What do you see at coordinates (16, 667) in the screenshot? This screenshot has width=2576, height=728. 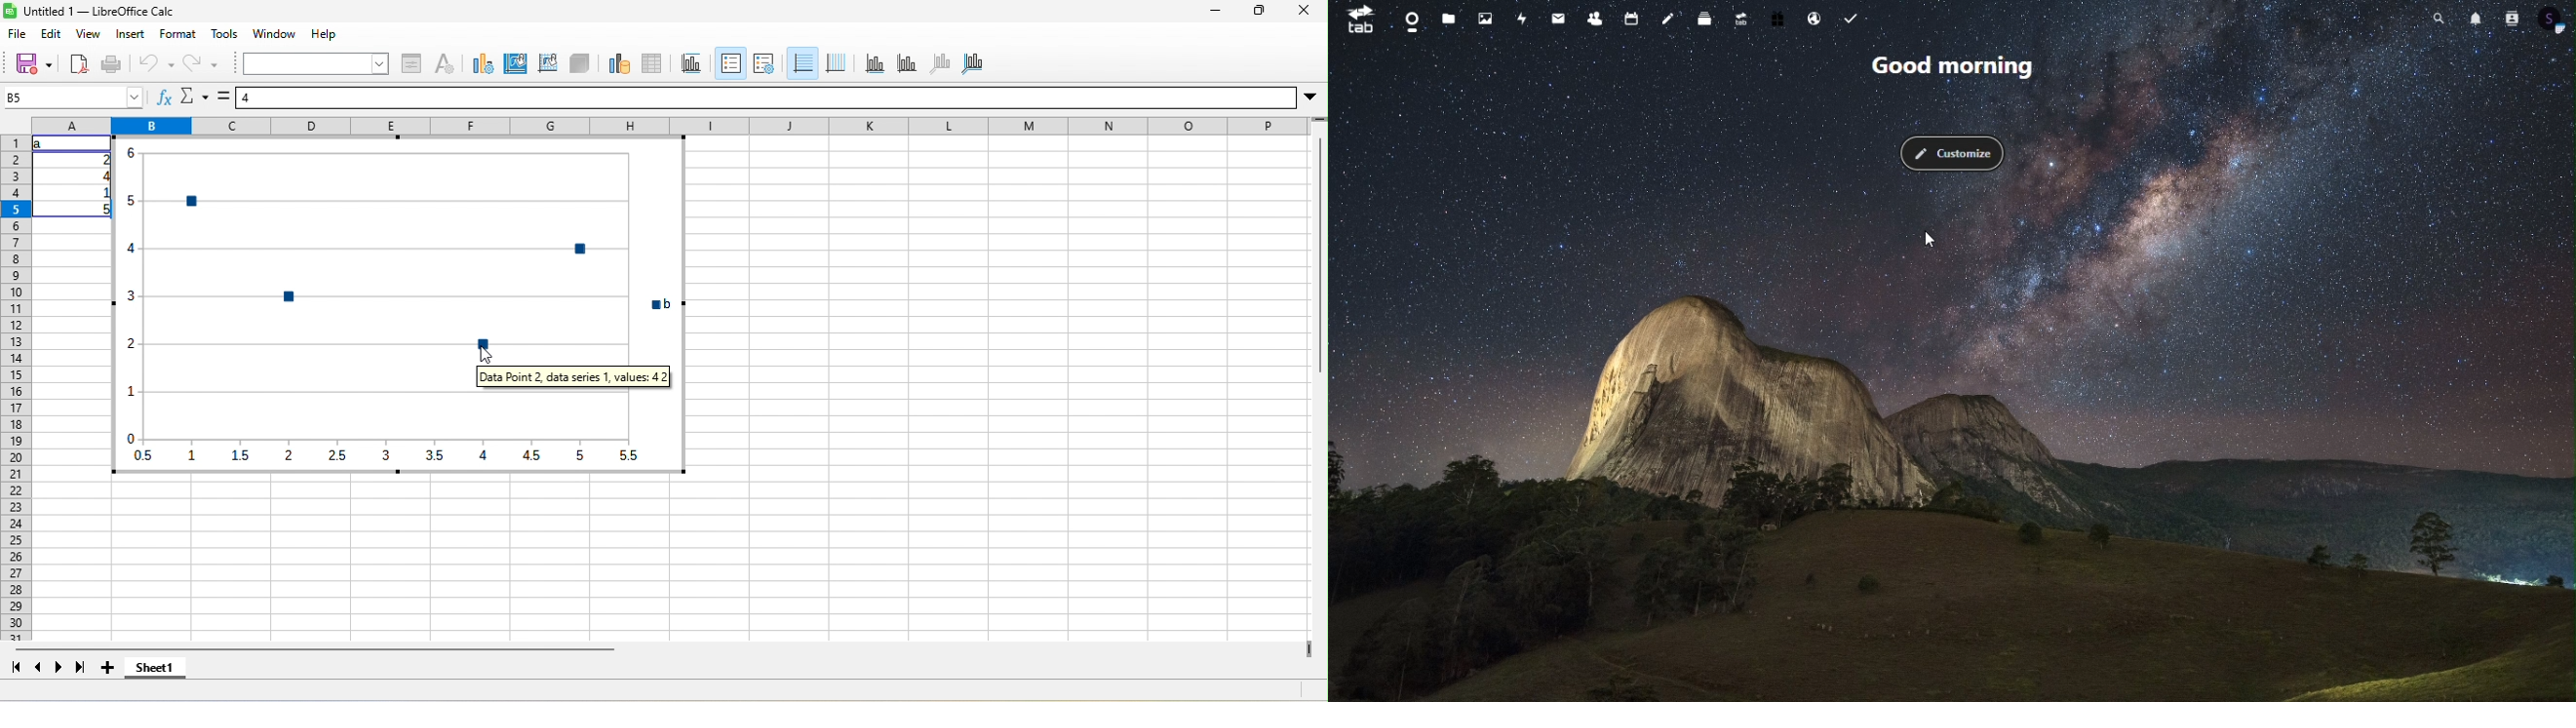 I see `first sheet` at bounding box center [16, 667].